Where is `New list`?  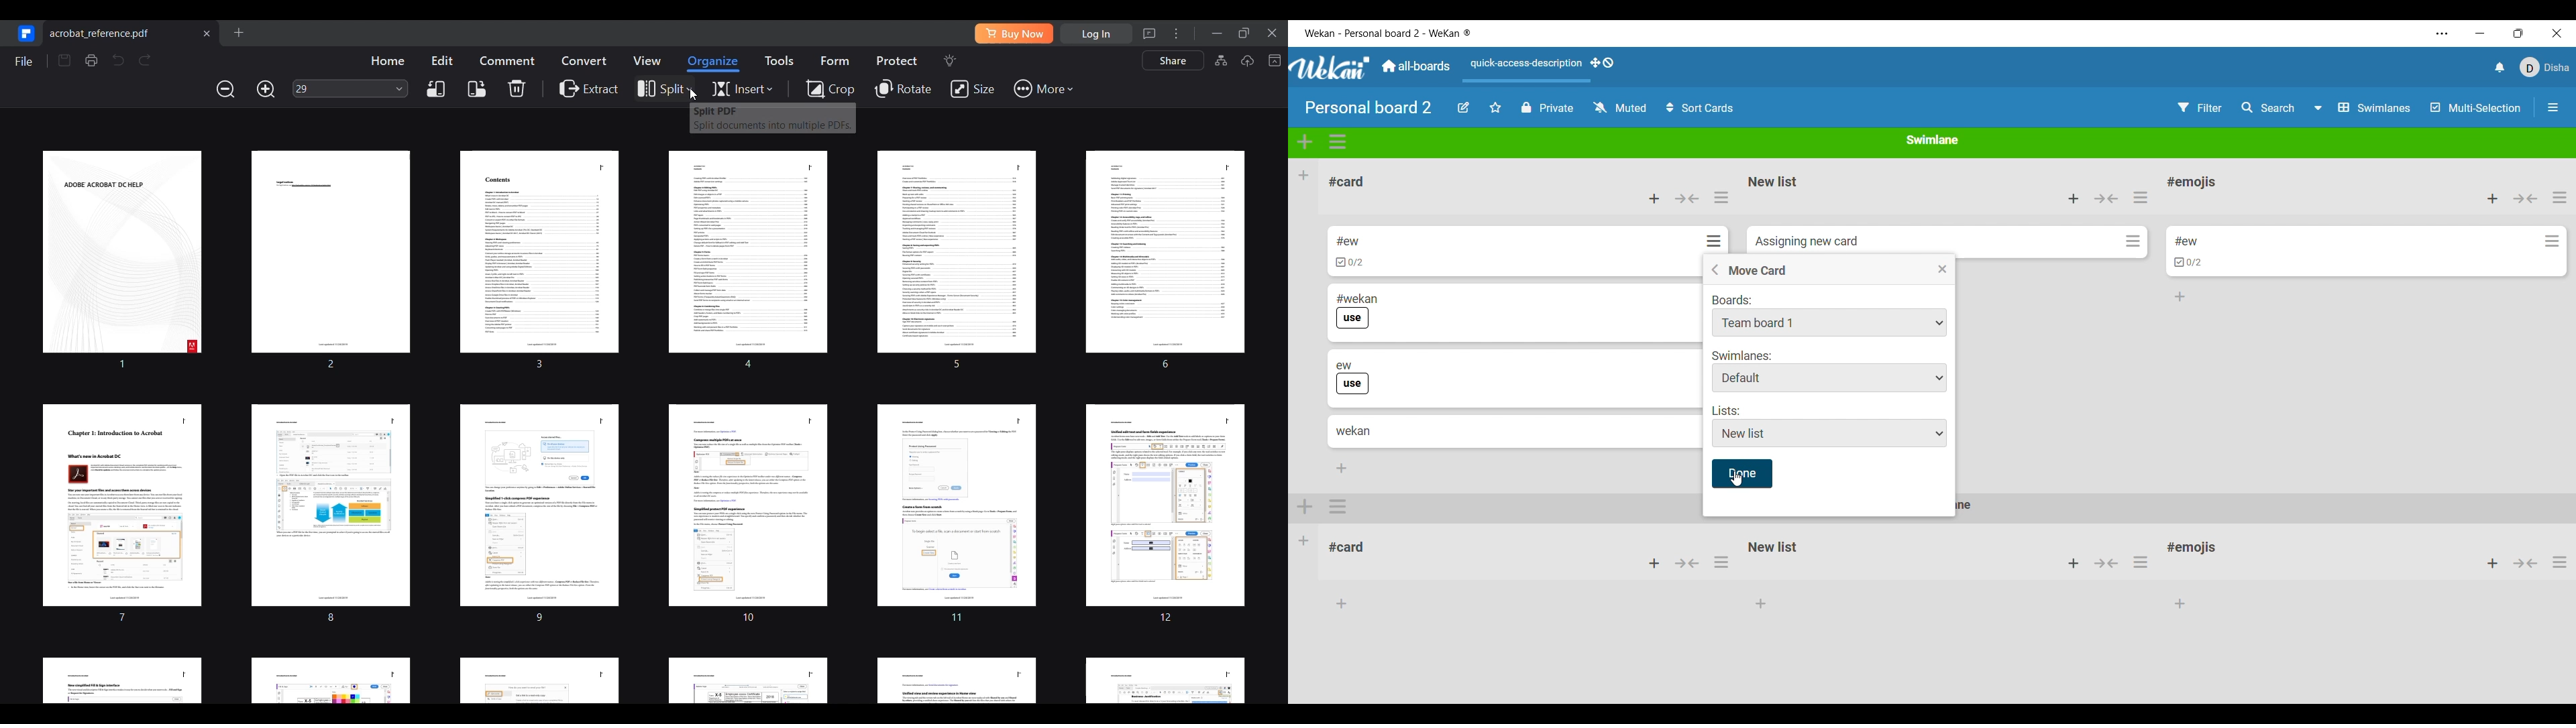
New list is located at coordinates (1773, 546).